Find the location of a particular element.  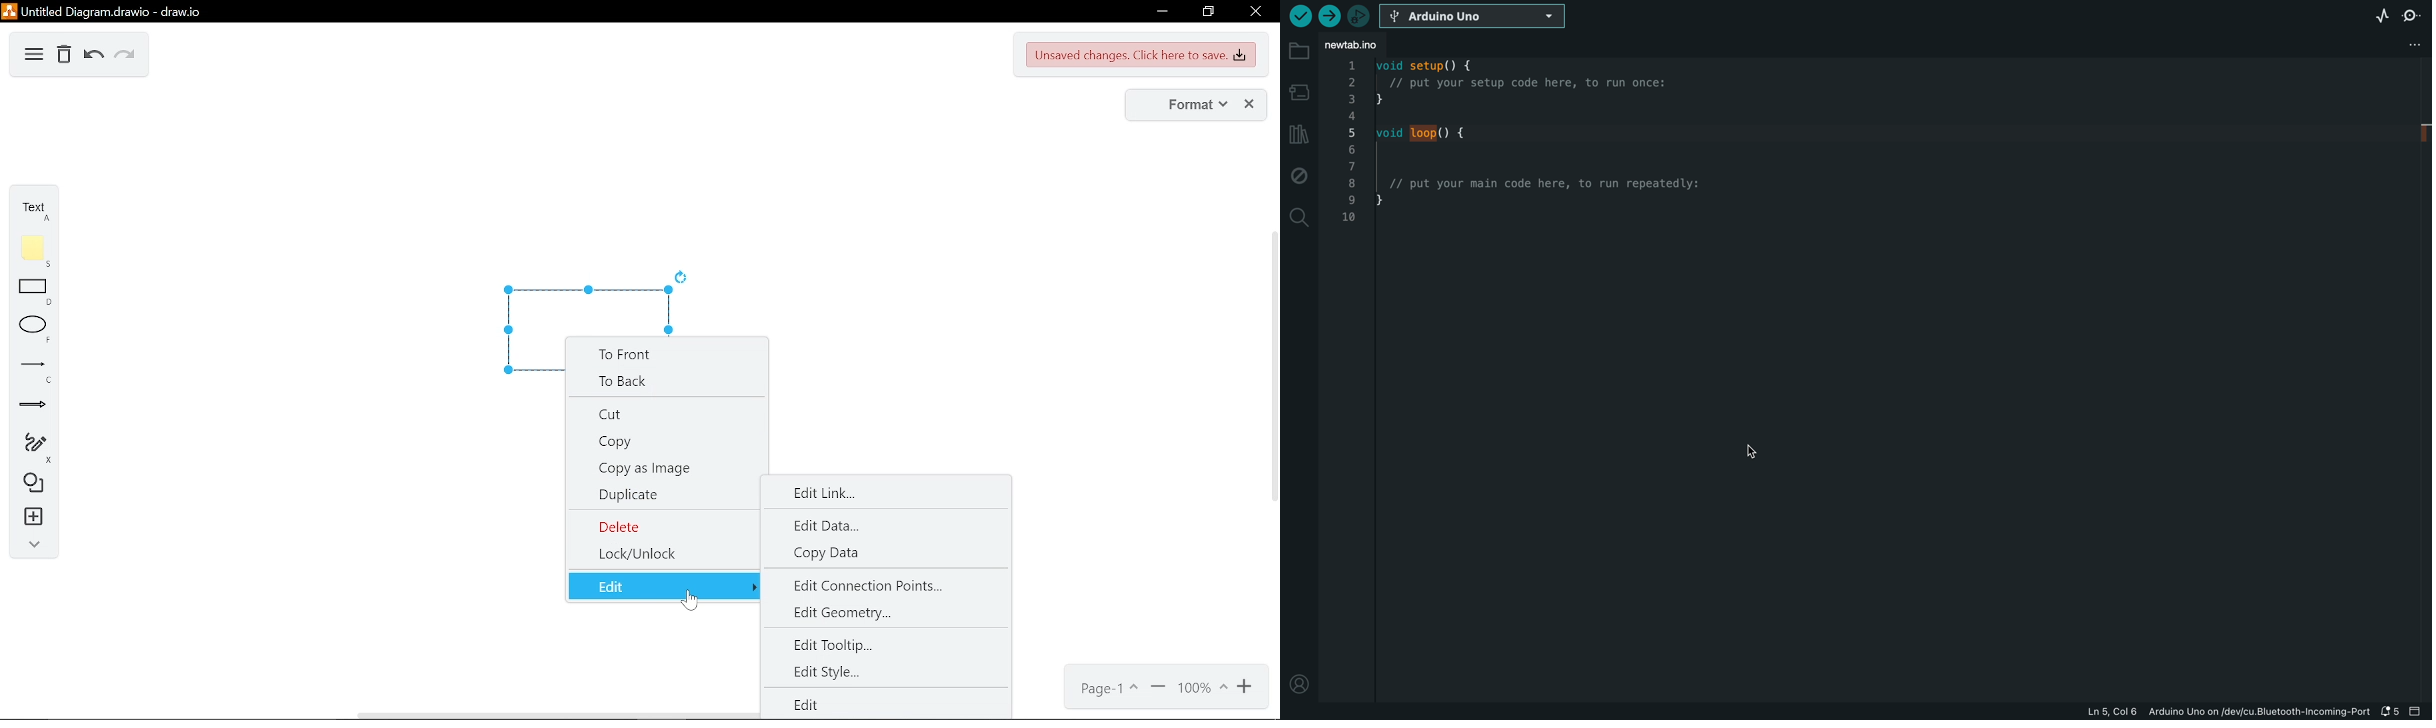

lock/unlock is located at coordinates (662, 555).